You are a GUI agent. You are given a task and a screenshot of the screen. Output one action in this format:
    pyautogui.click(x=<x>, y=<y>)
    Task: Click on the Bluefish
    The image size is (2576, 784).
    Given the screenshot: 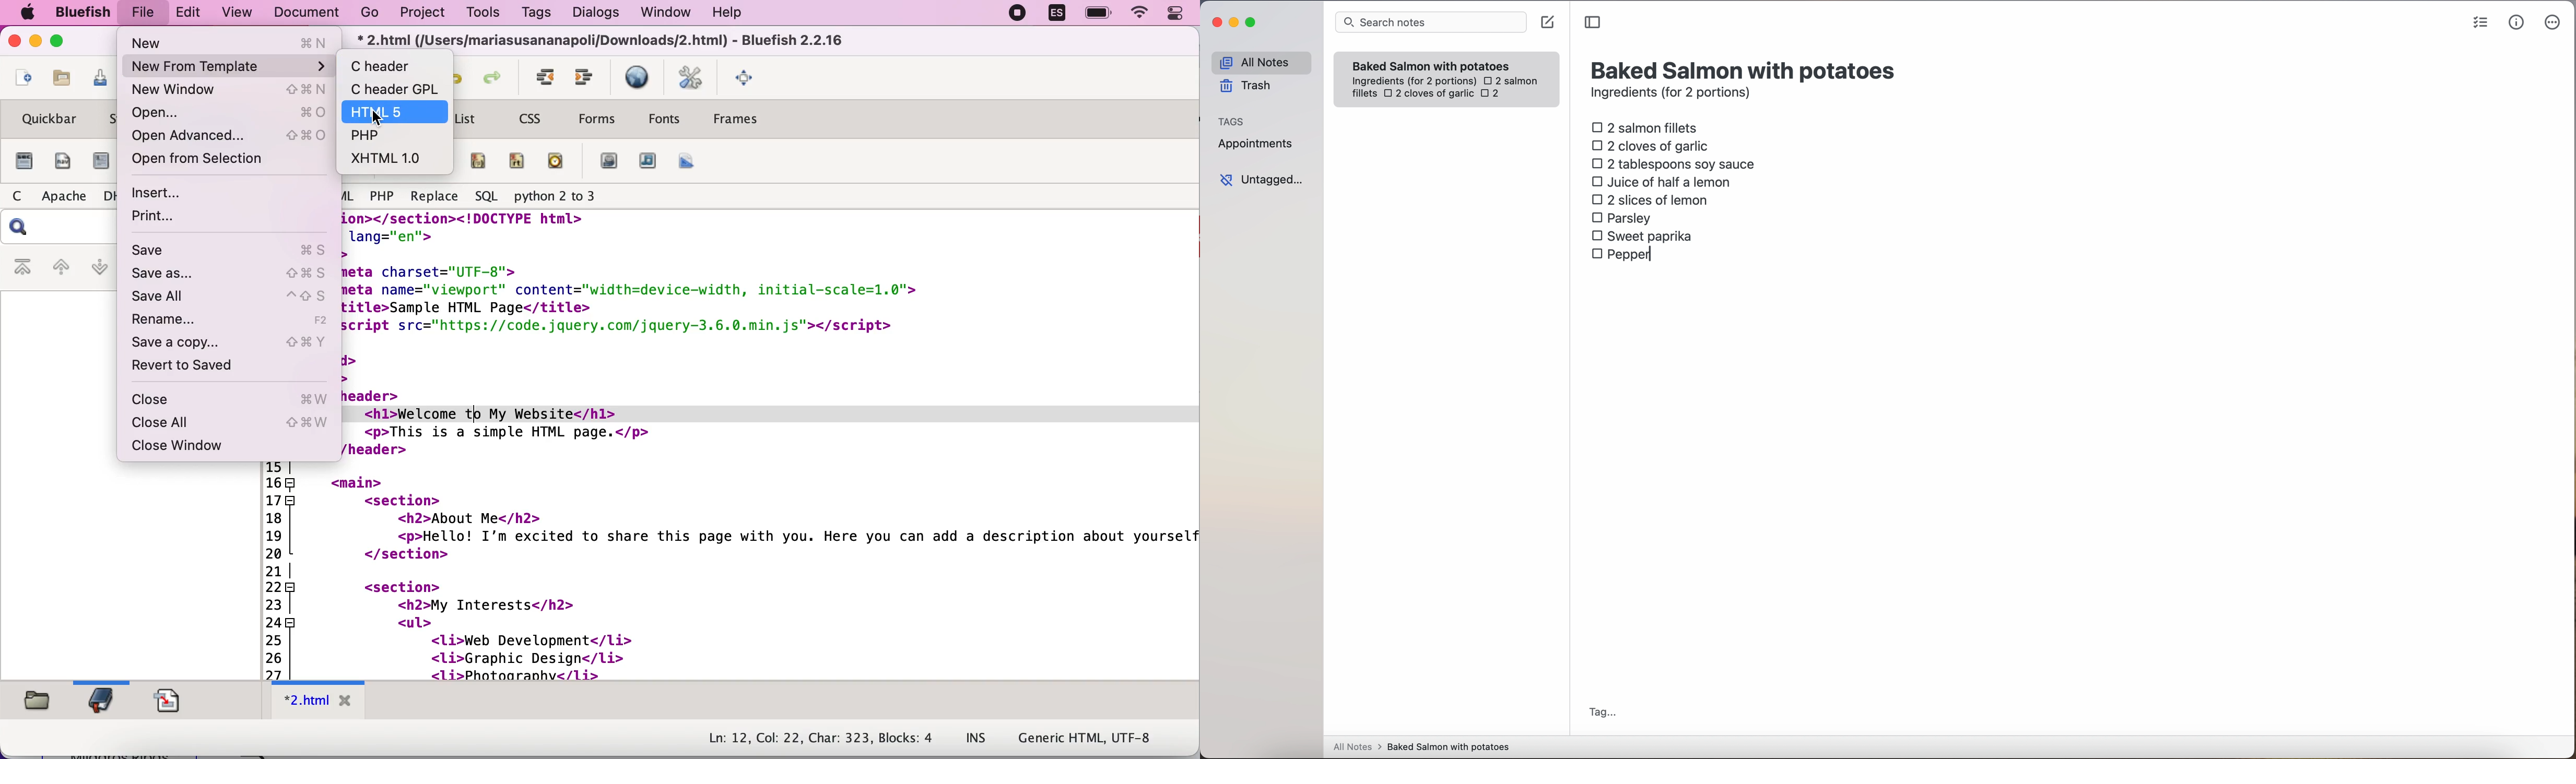 What is the action you would take?
    pyautogui.click(x=82, y=12)
    